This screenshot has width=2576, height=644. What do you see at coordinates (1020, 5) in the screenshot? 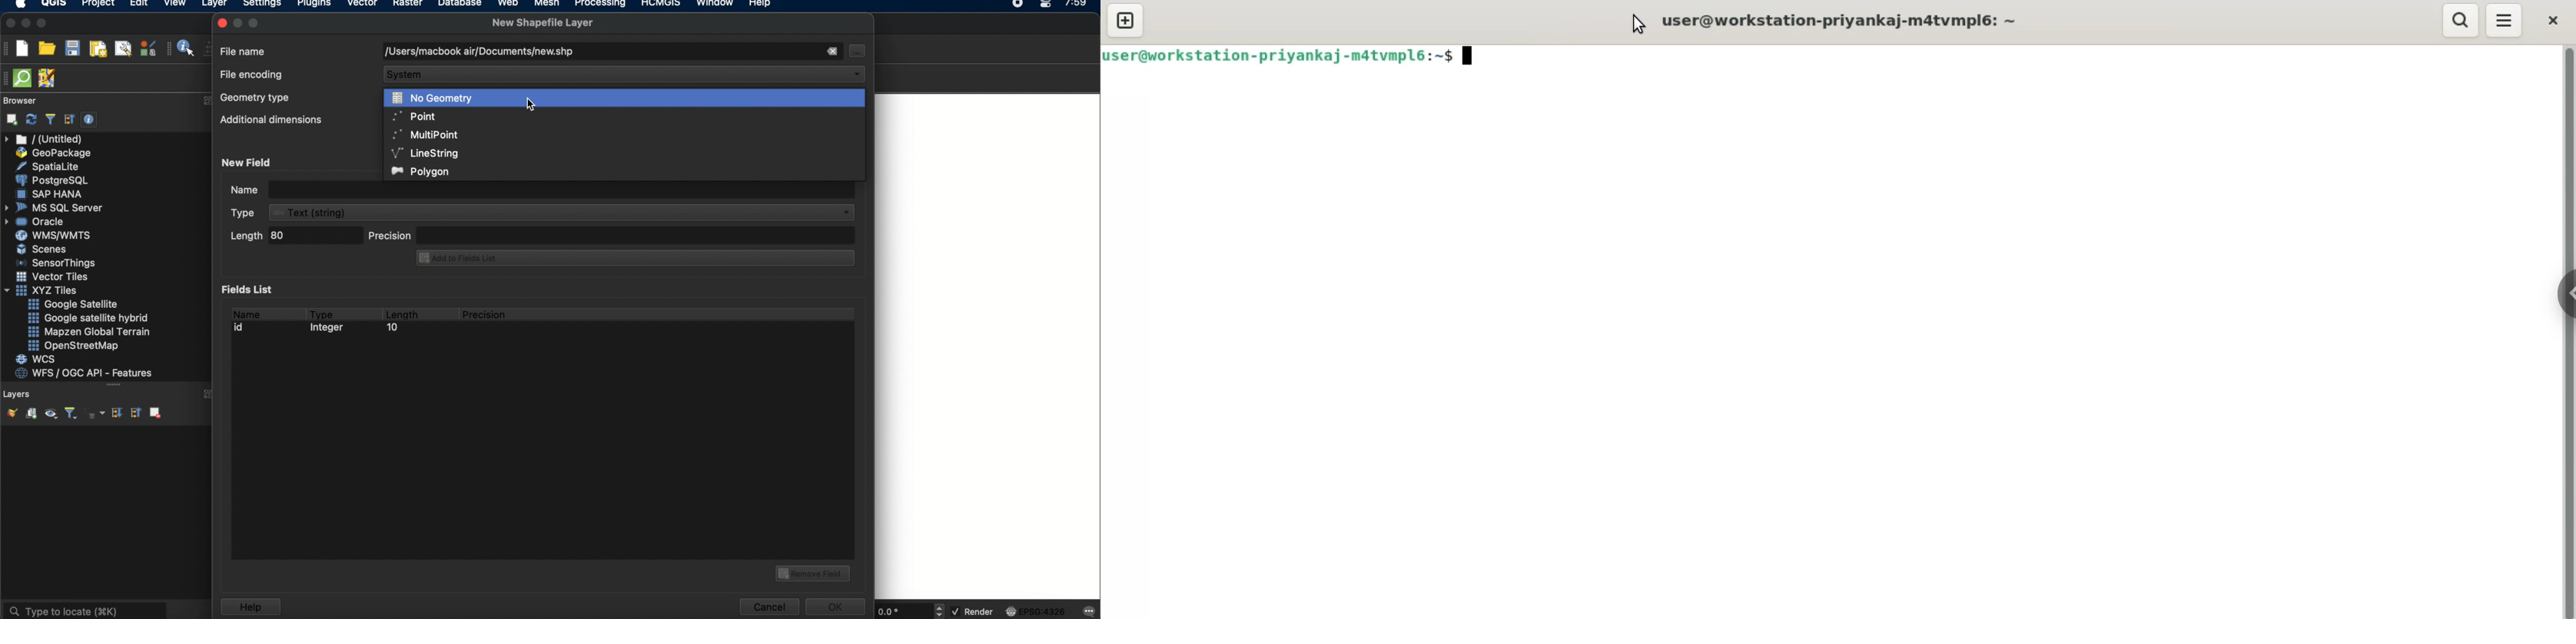
I see `recorder icon` at bounding box center [1020, 5].